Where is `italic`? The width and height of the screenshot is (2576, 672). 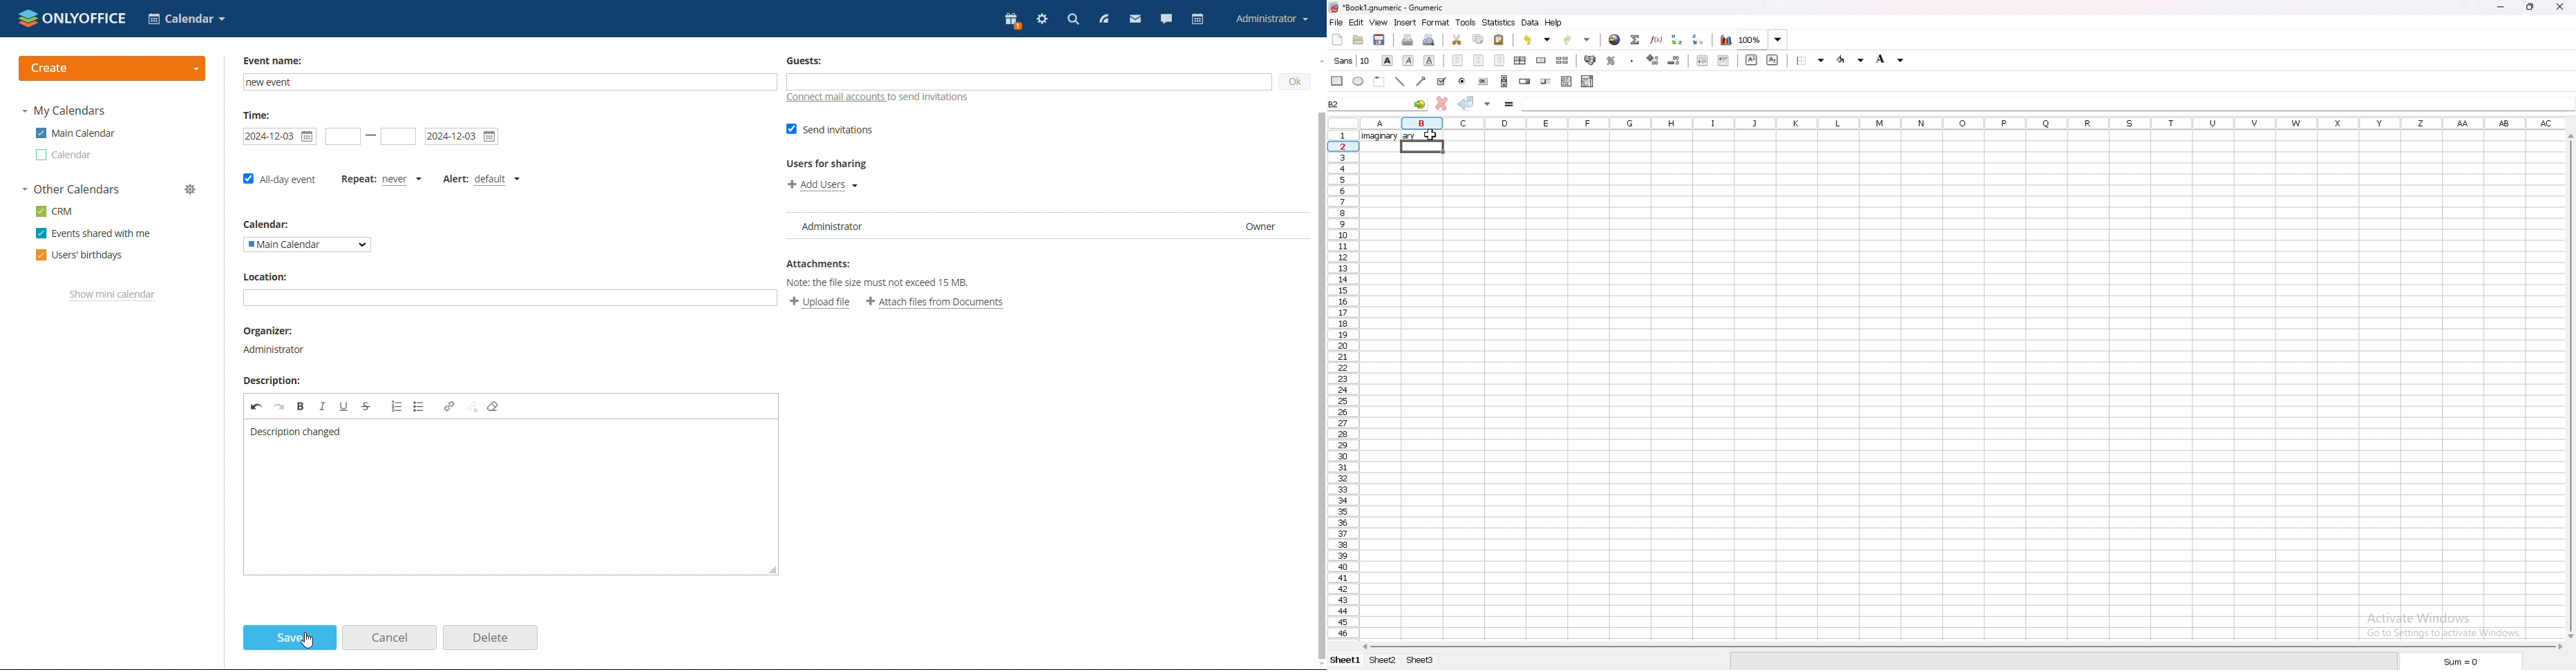
italic is located at coordinates (324, 406).